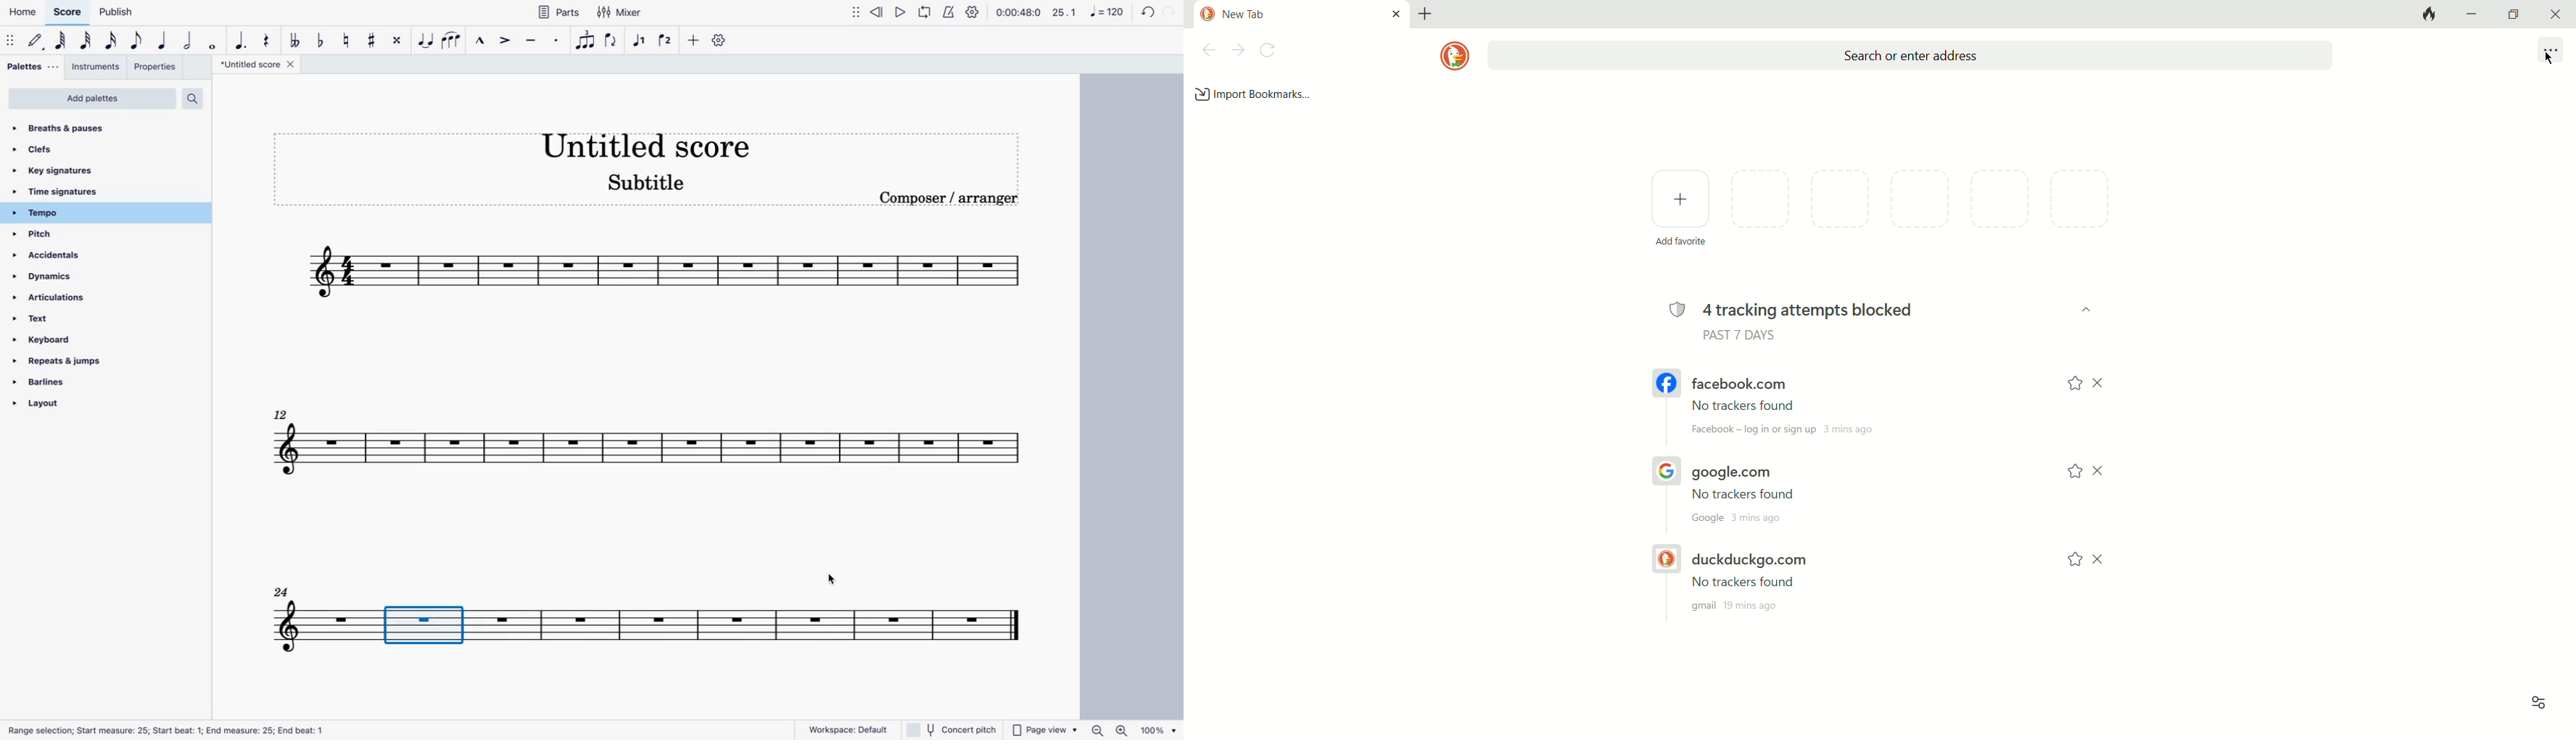 The height and width of the screenshot is (756, 2576). I want to click on parts, so click(558, 11).